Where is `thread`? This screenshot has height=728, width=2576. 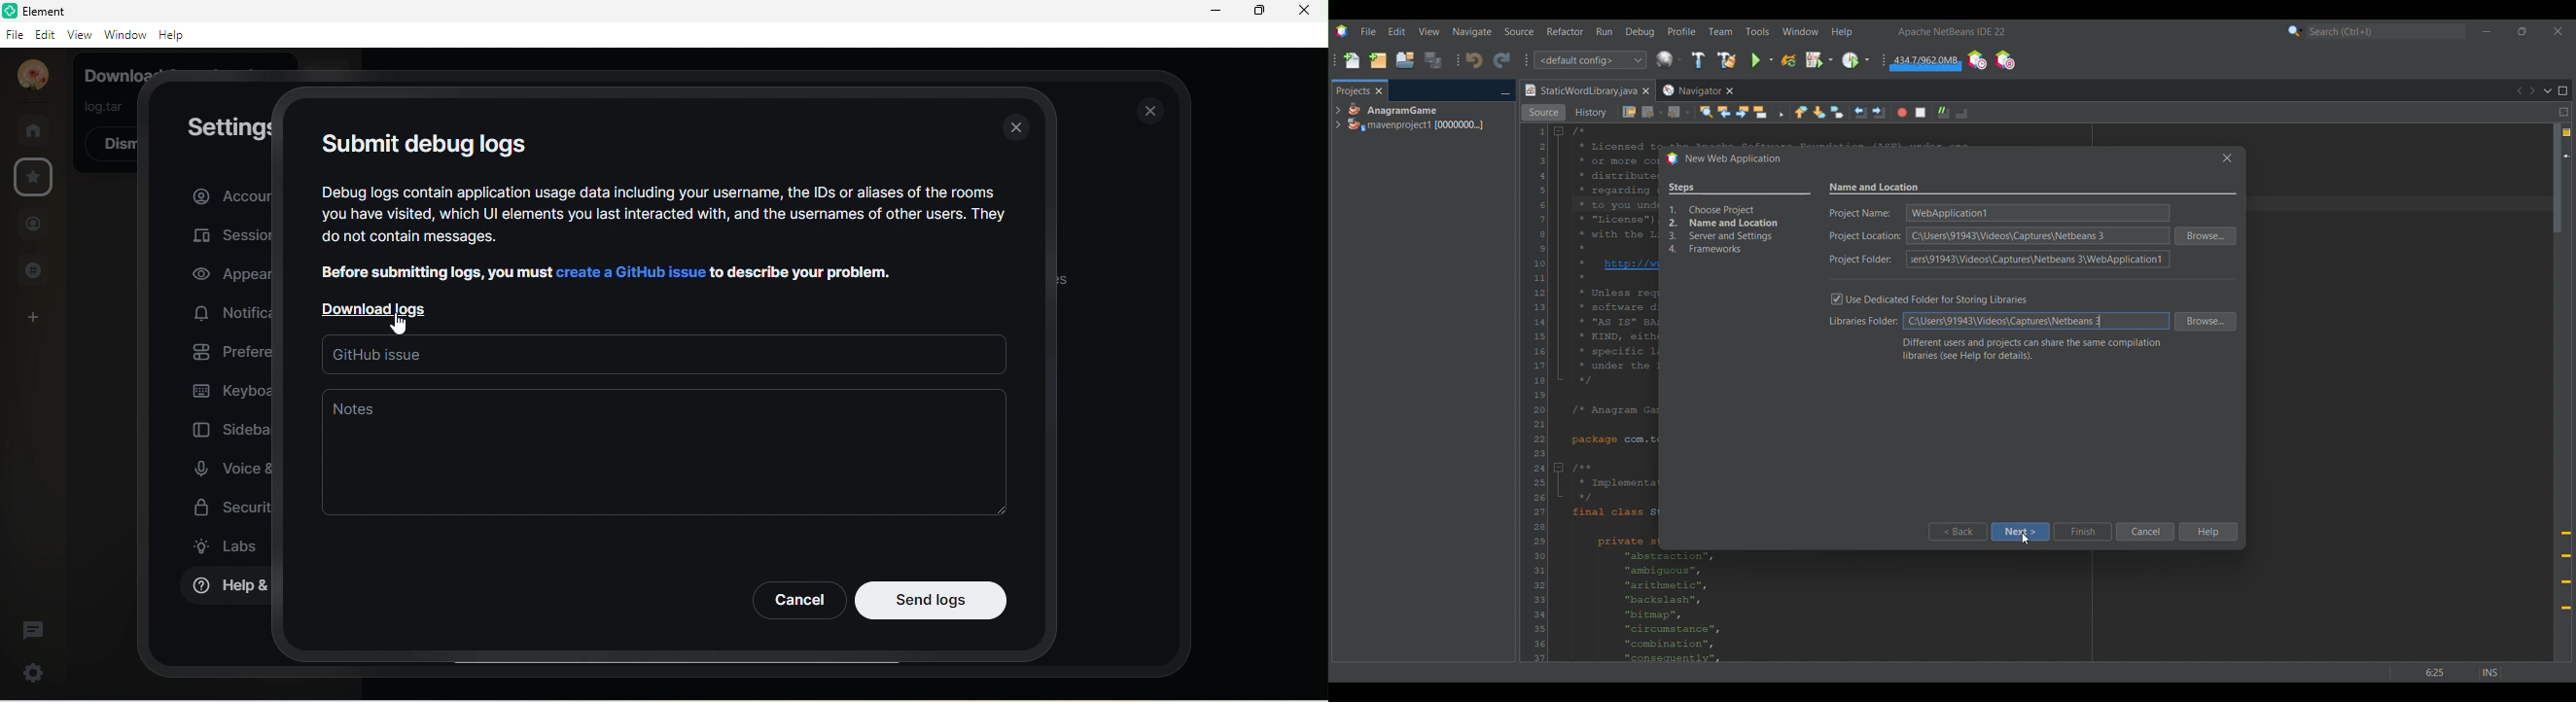
thread is located at coordinates (33, 629).